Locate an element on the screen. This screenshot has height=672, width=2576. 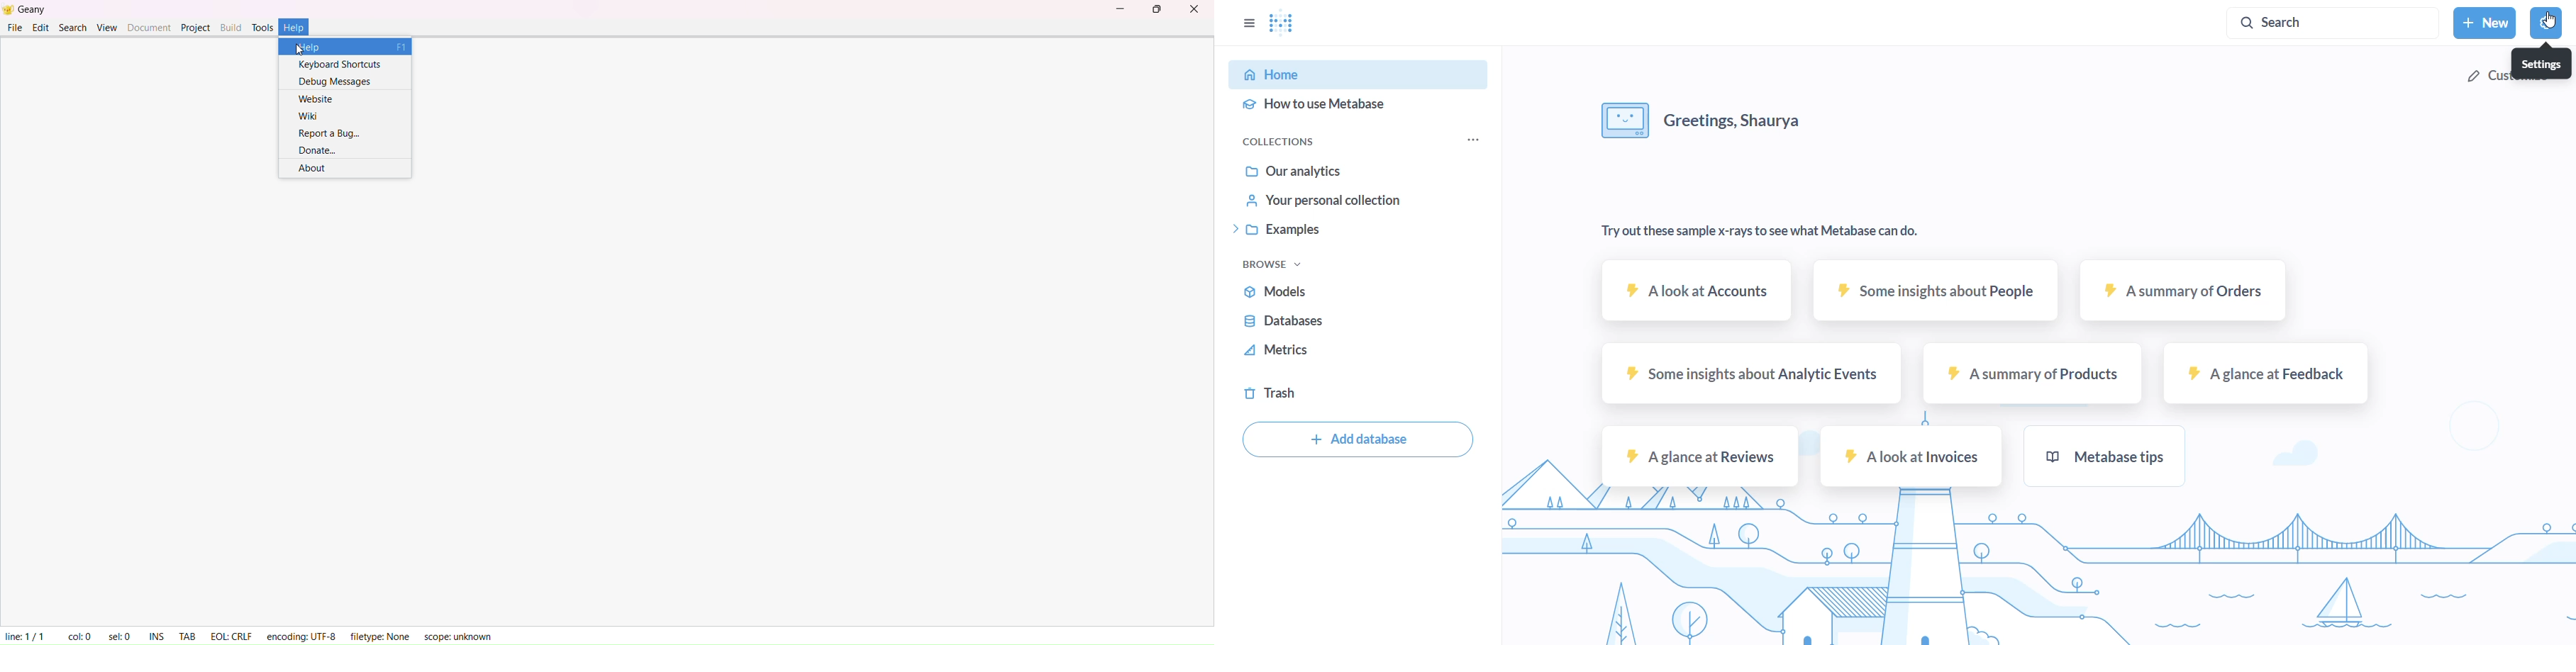
metrics is located at coordinates (1288, 351).